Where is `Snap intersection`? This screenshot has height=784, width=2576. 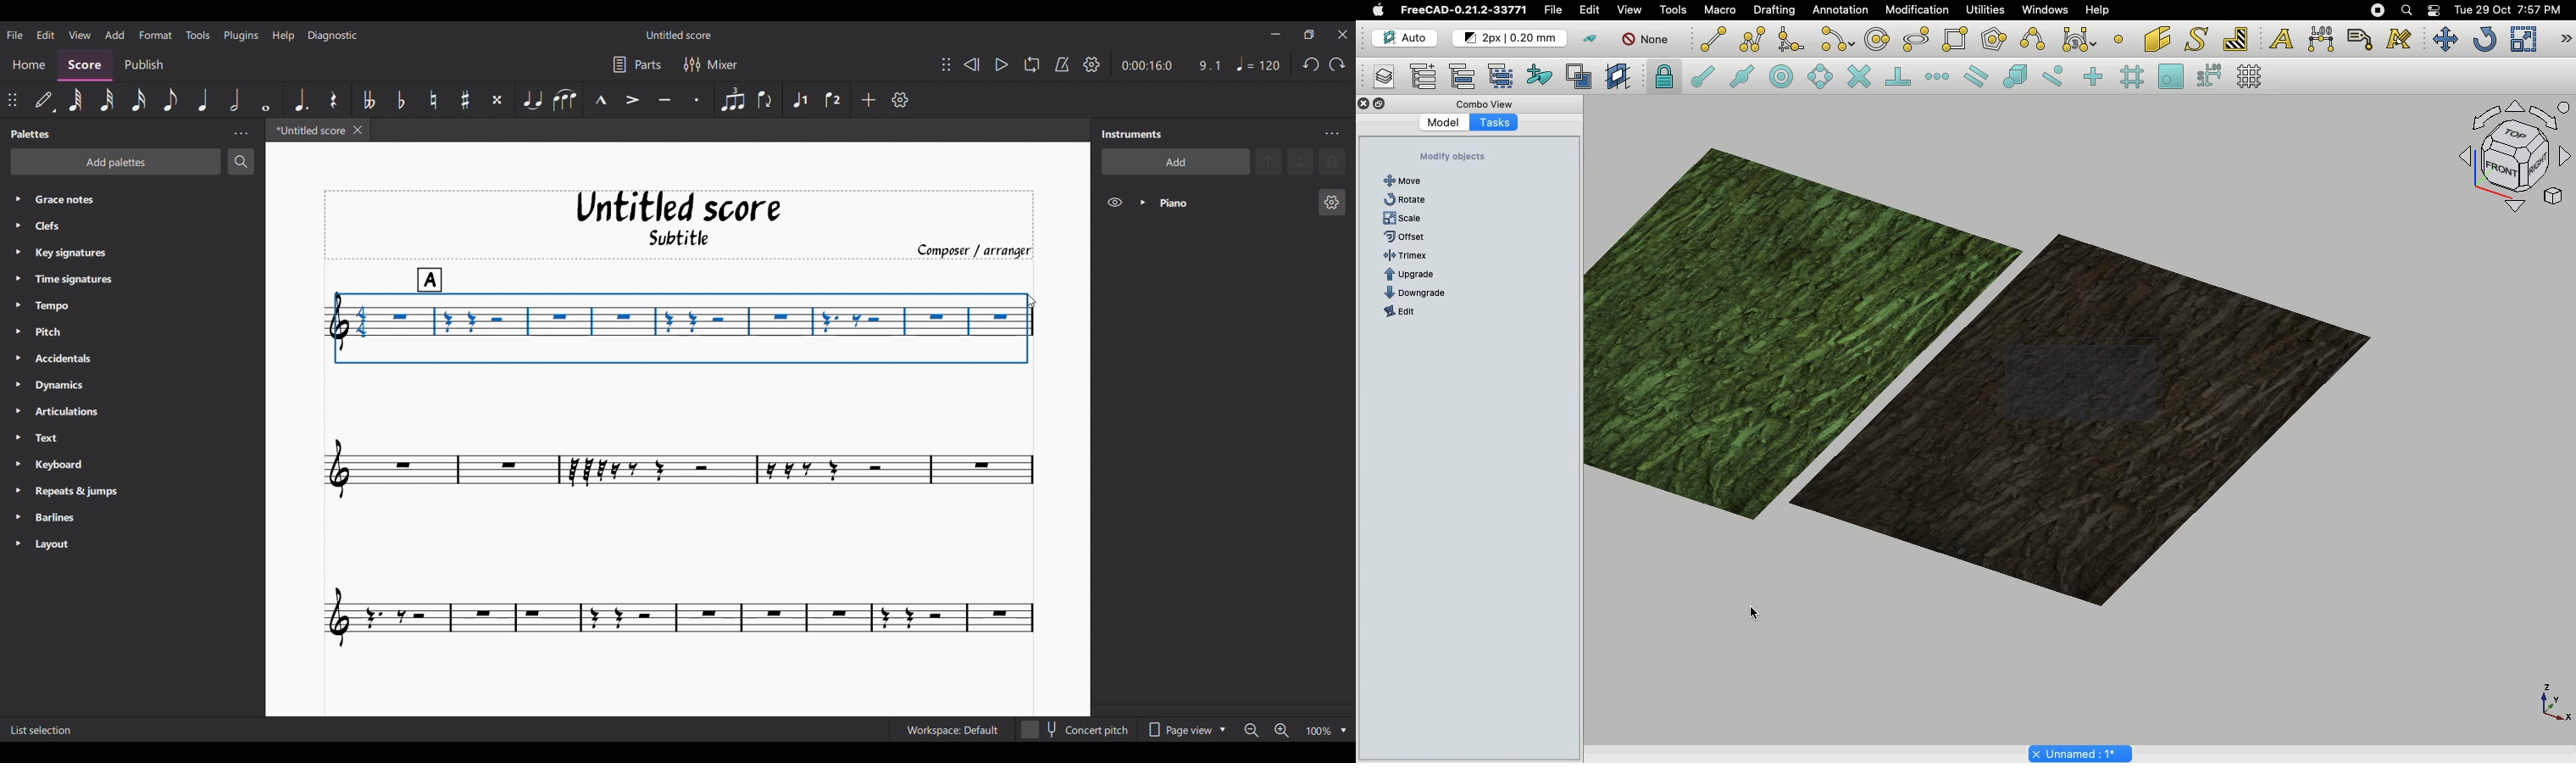 Snap intersection is located at coordinates (1860, 78).